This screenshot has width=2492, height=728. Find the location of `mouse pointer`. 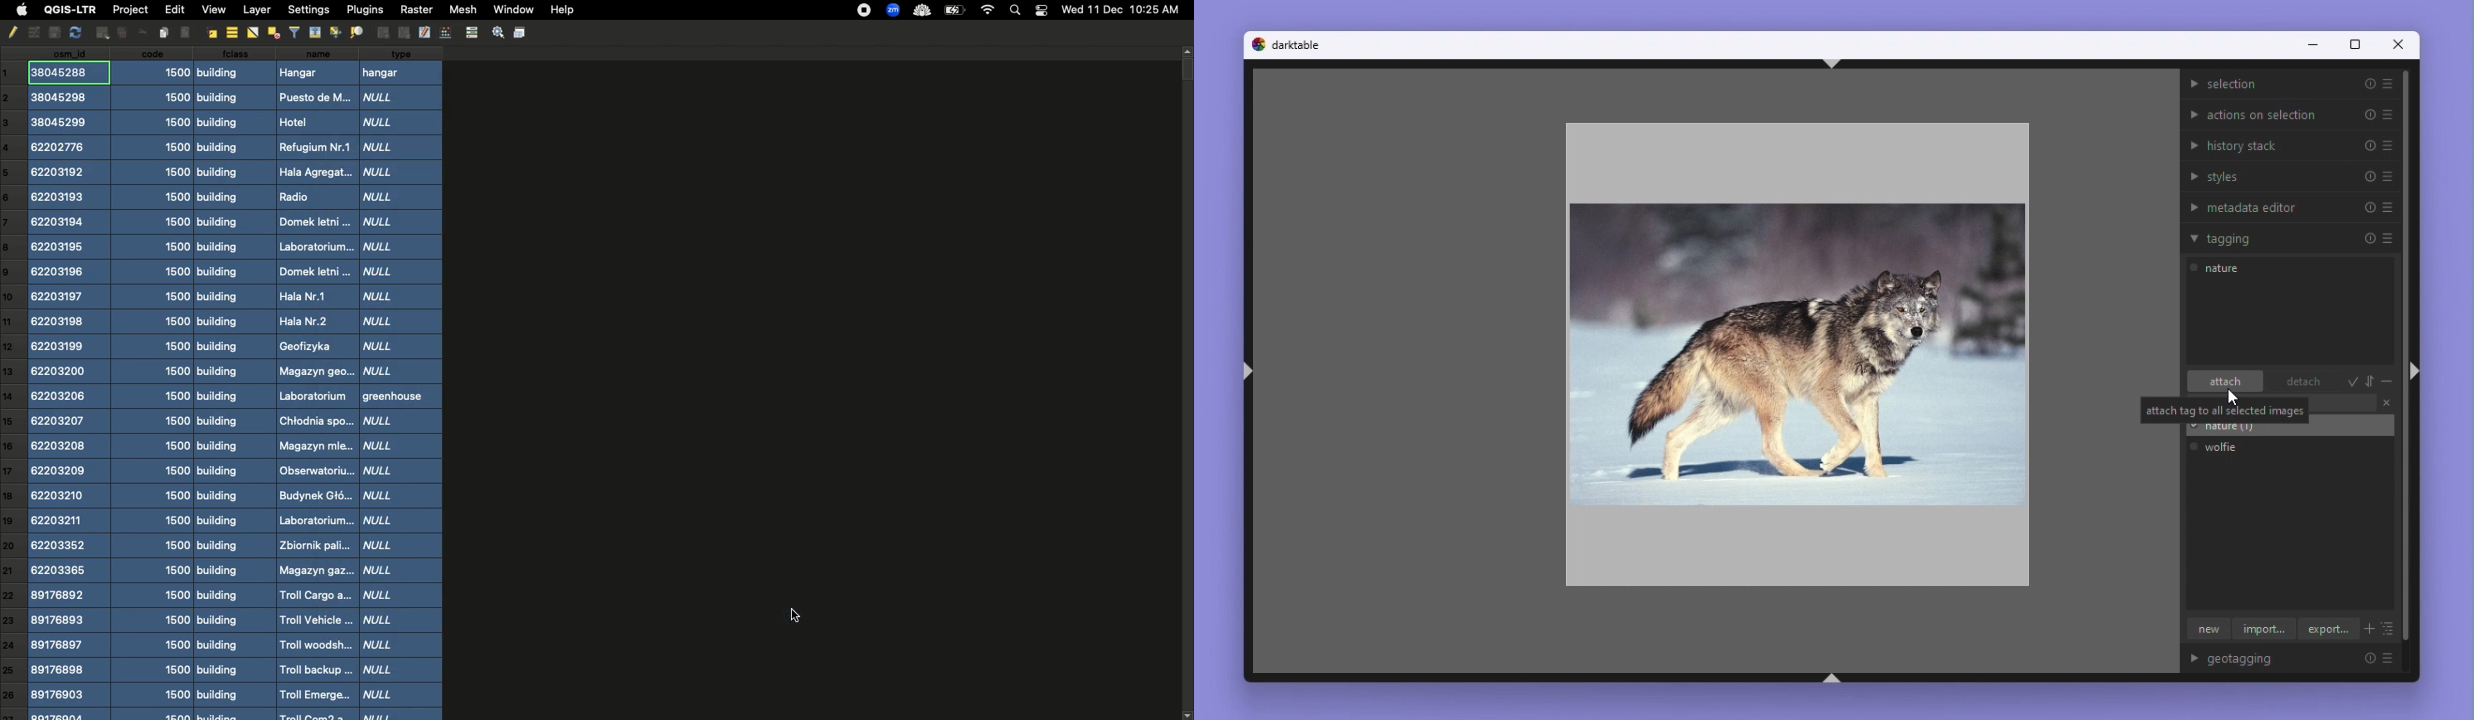

mouse pointer is located at coordinates (2235, 399).